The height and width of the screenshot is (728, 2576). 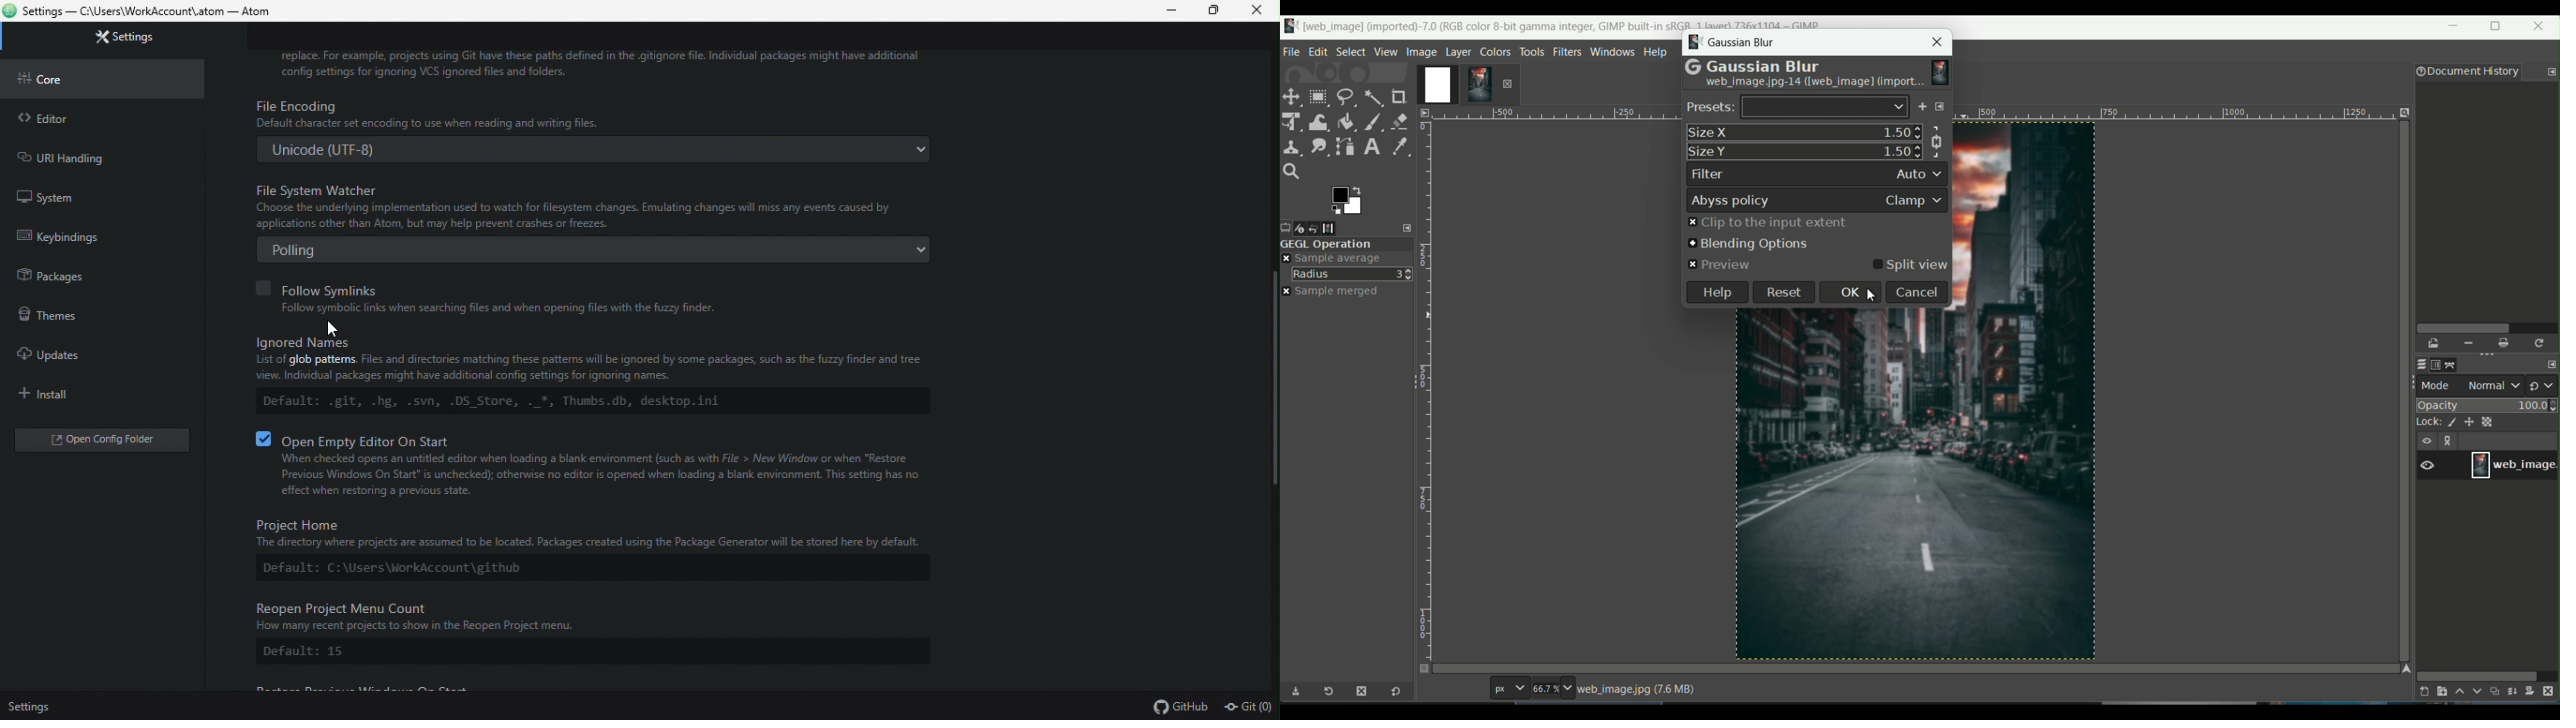 What do you see at coordinates (1318, 51) in the screenshot?
I see `edit tab` at bounding box center [1318, 51].